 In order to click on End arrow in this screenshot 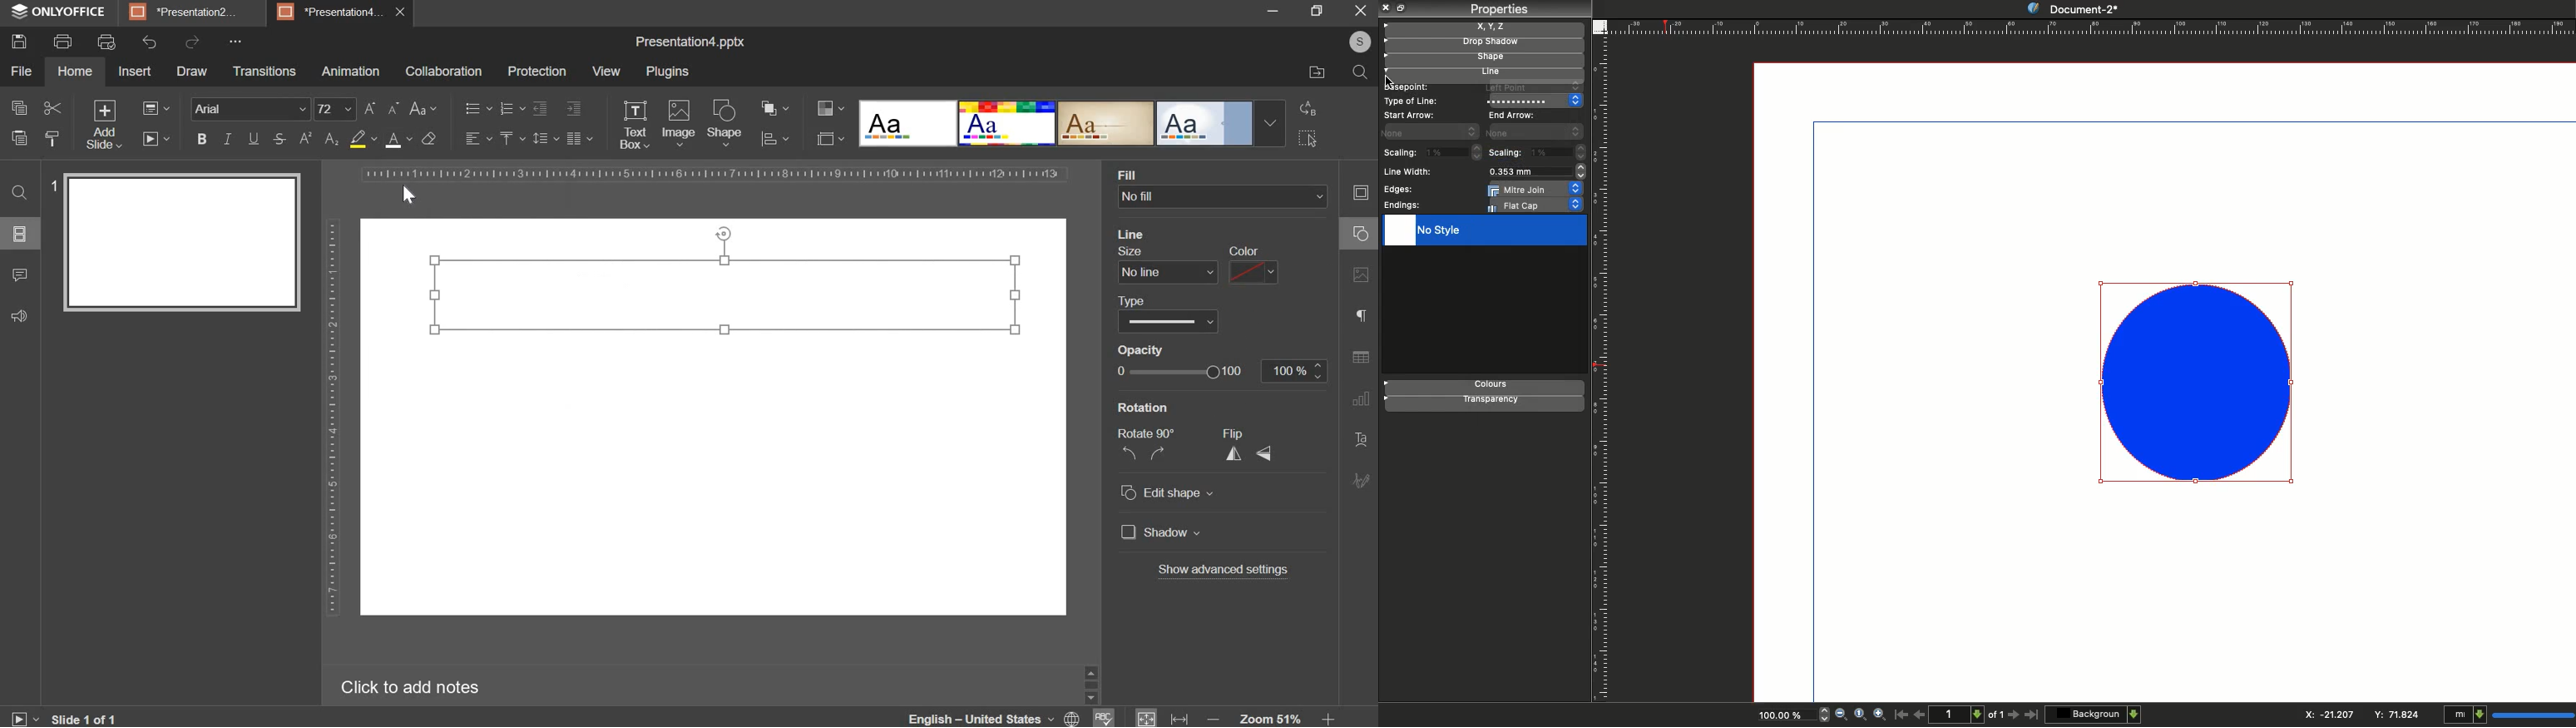, I will do `click(1515, 114)`.